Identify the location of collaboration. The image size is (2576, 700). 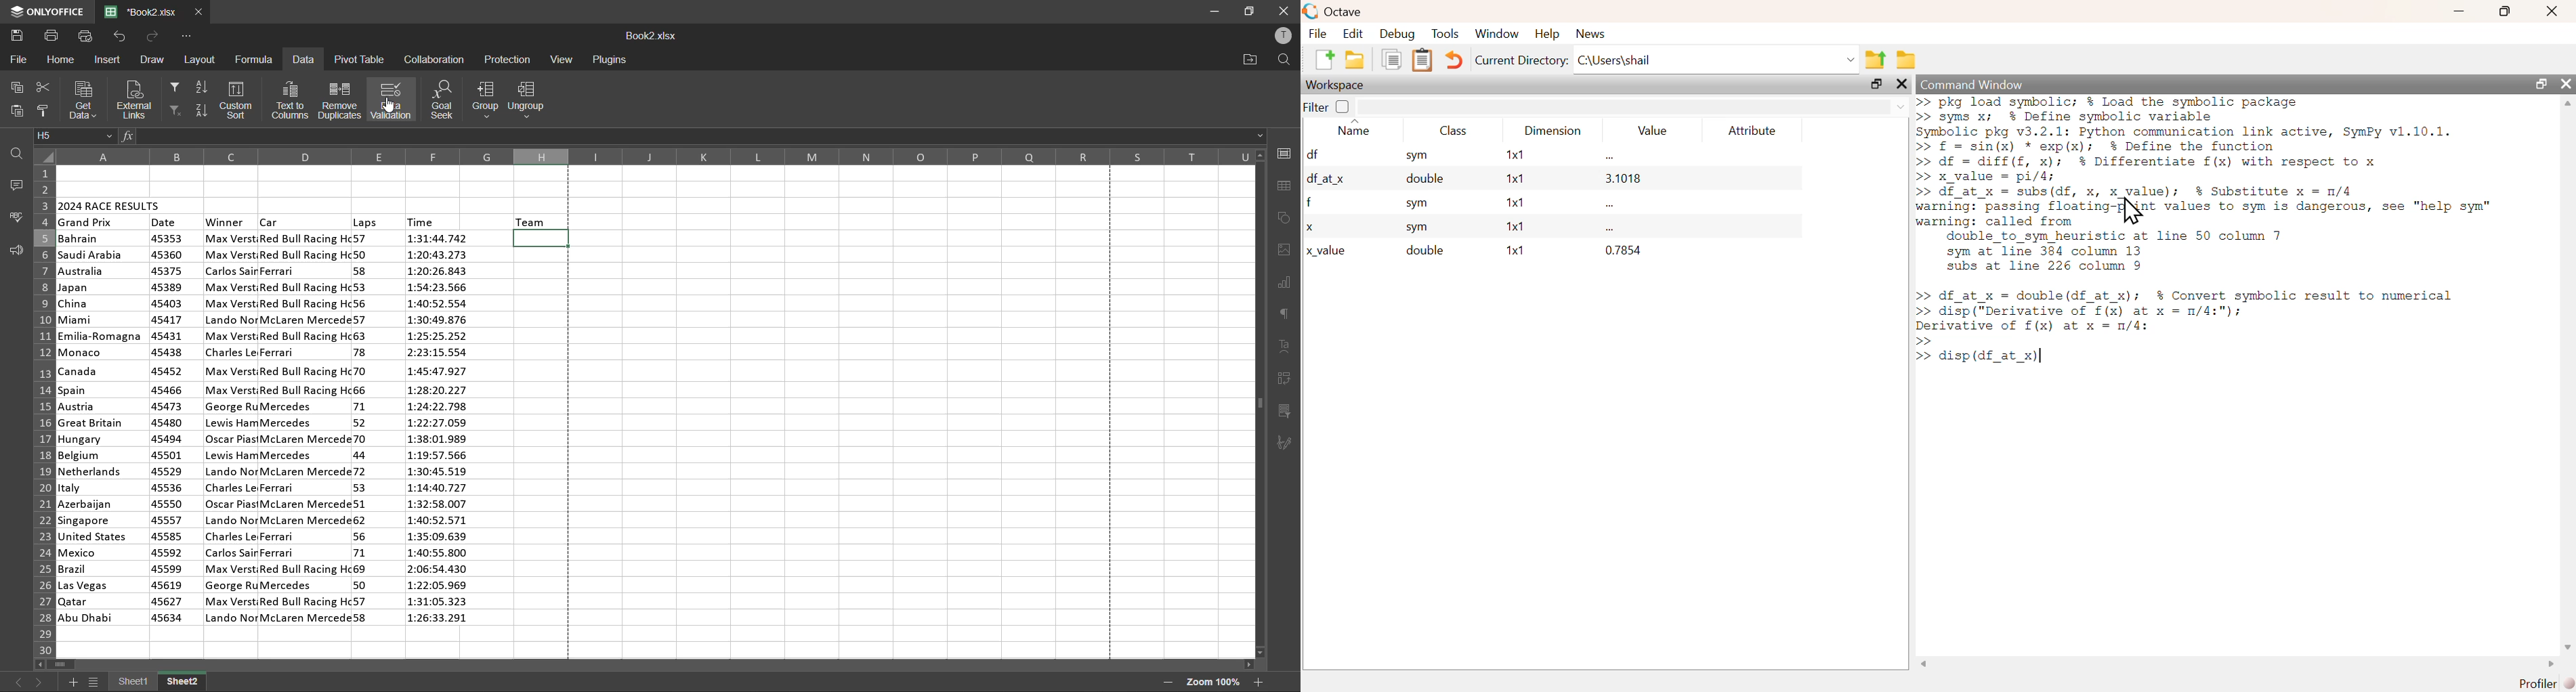
(434, 59).